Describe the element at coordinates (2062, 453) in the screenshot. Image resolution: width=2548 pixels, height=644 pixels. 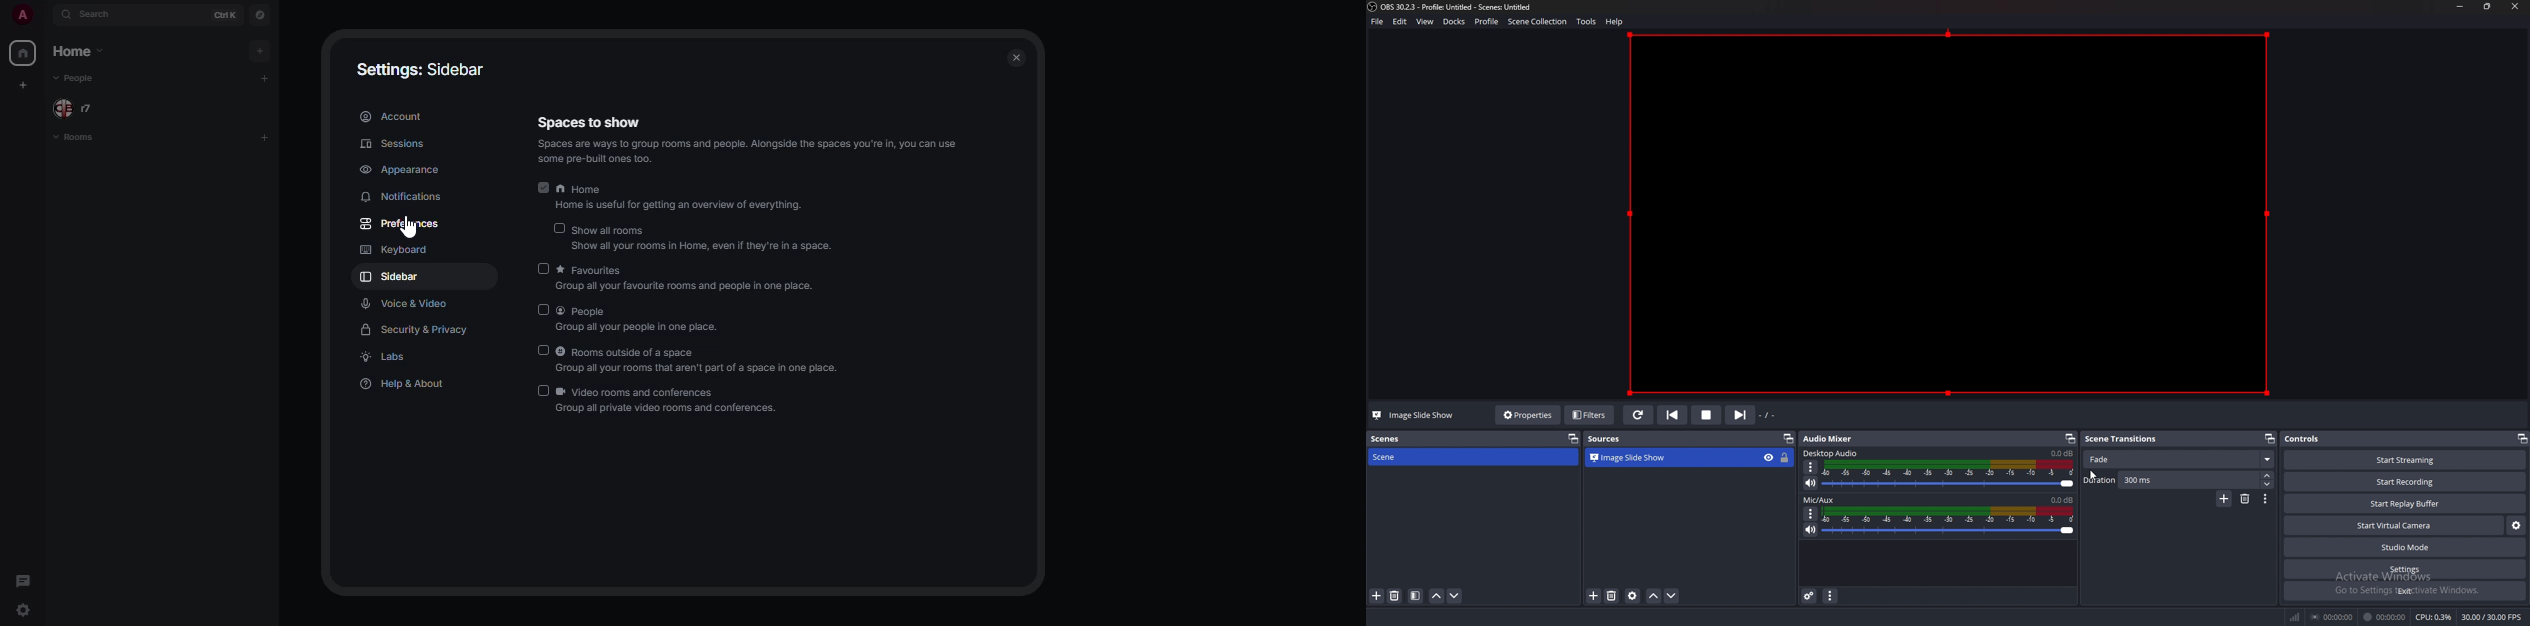
I see `volume level` at that location.